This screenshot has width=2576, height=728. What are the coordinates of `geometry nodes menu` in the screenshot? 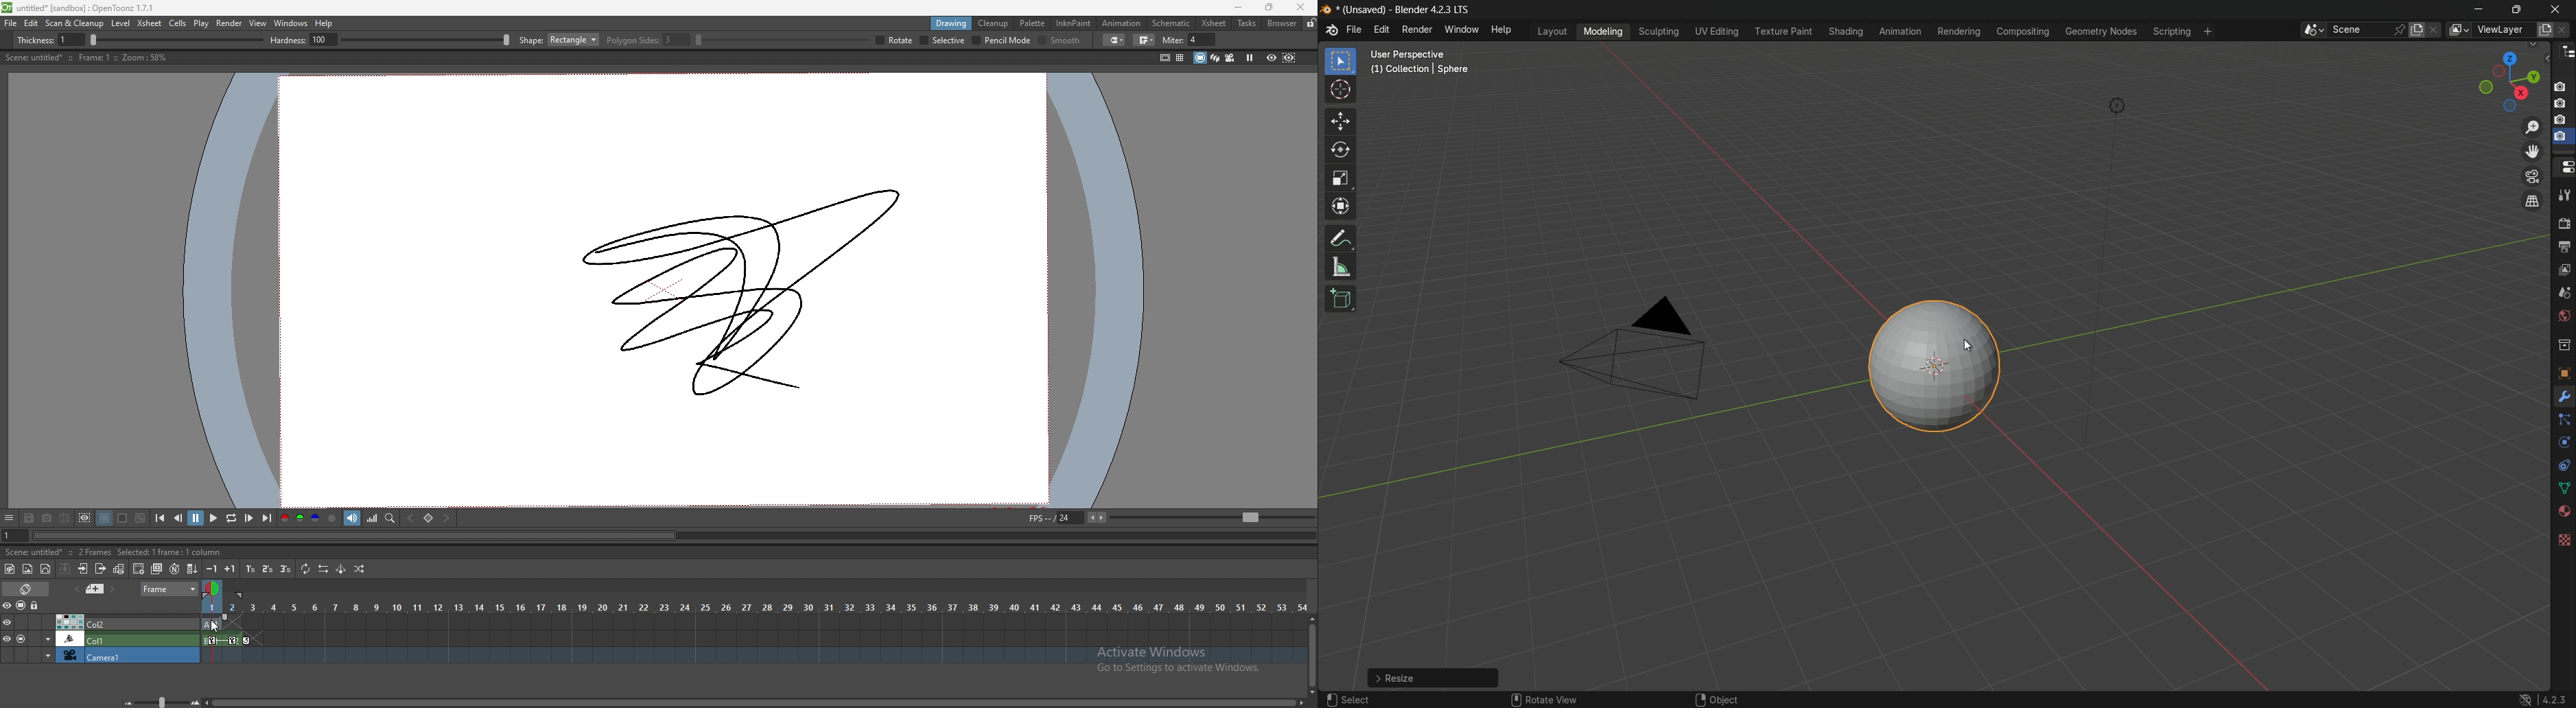 It's located at (2102, 33).